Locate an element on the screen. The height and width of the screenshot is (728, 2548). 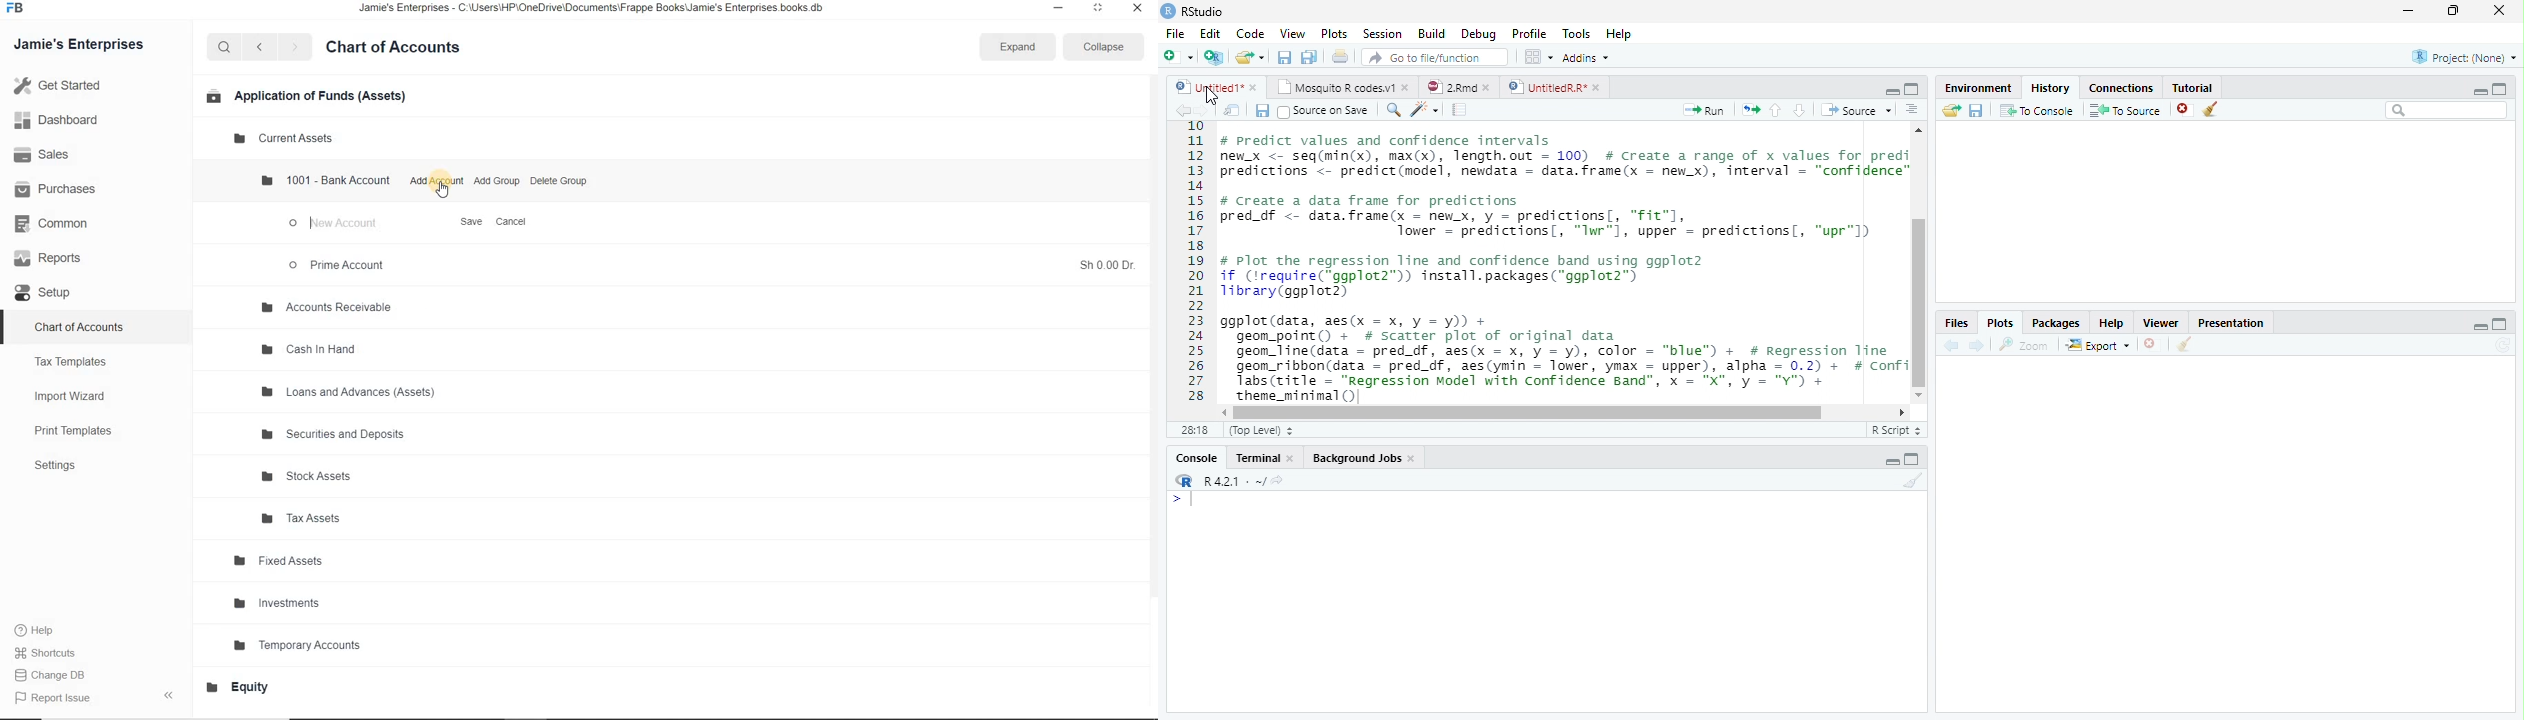
Jamie's Enterprises - C:\Users\HP\OneDrive\Documents\Frappe Books\Jamie's Enterprises books.db is located at coordinates (603, 10).